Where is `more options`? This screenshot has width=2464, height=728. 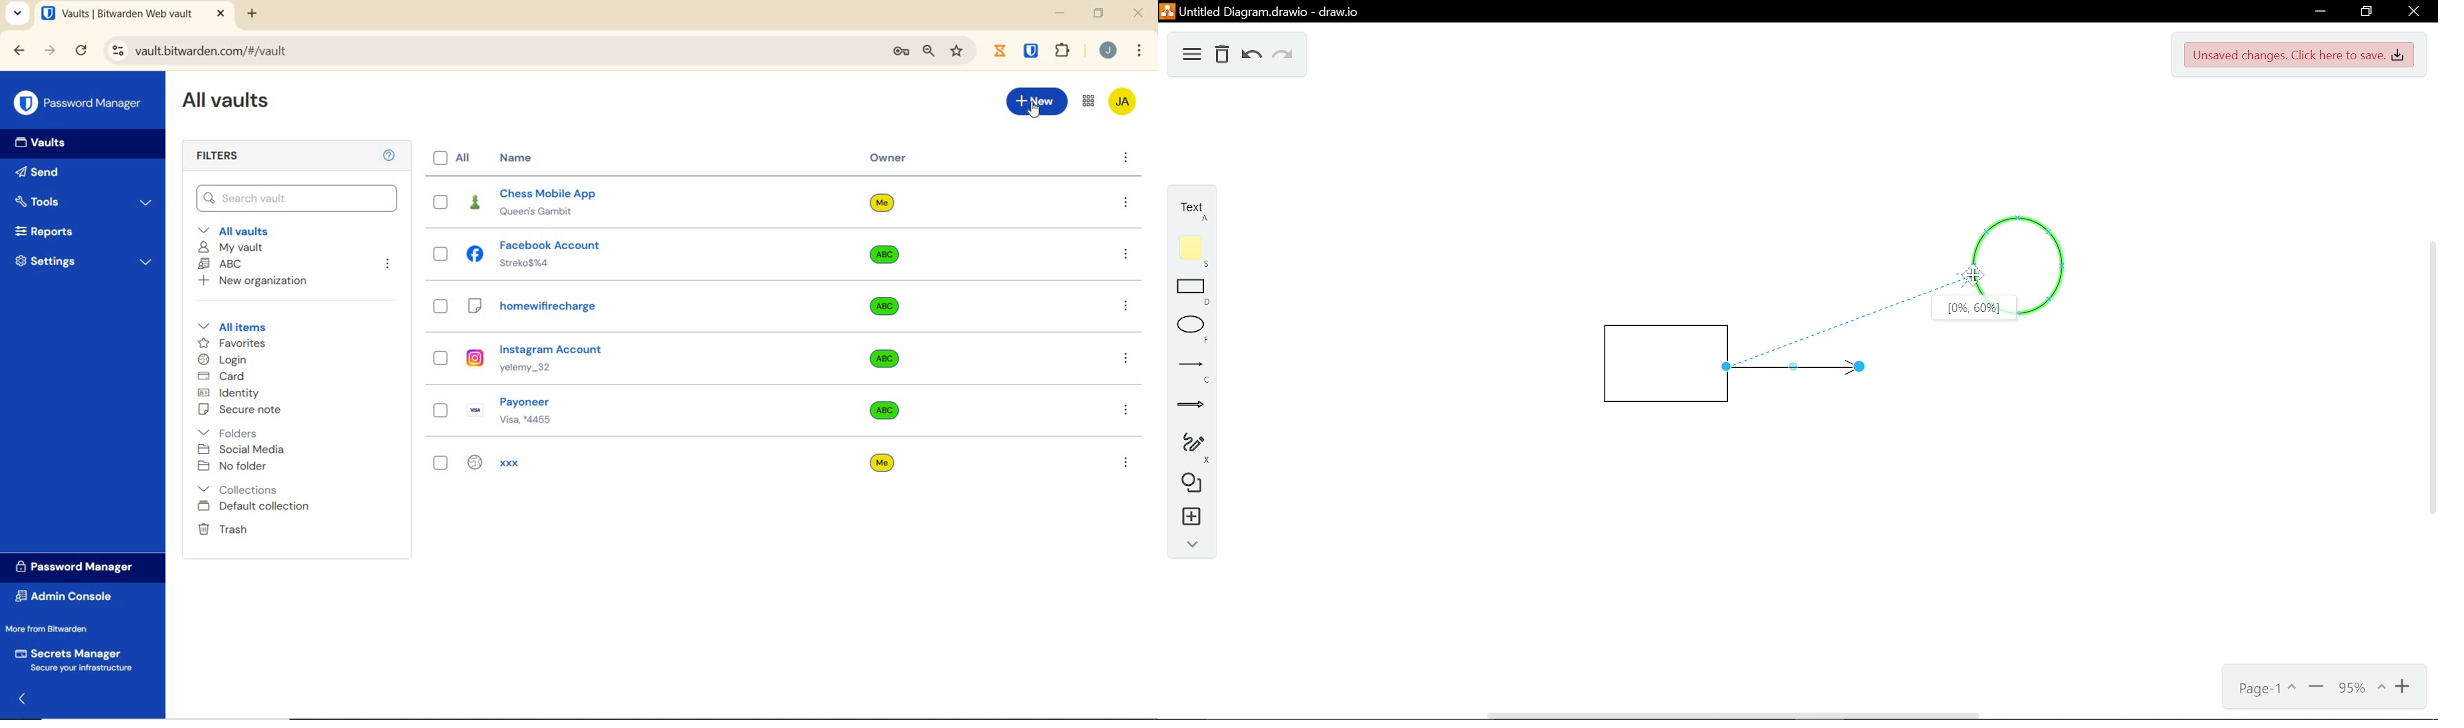
more options is located at coordinates (1128, 310).